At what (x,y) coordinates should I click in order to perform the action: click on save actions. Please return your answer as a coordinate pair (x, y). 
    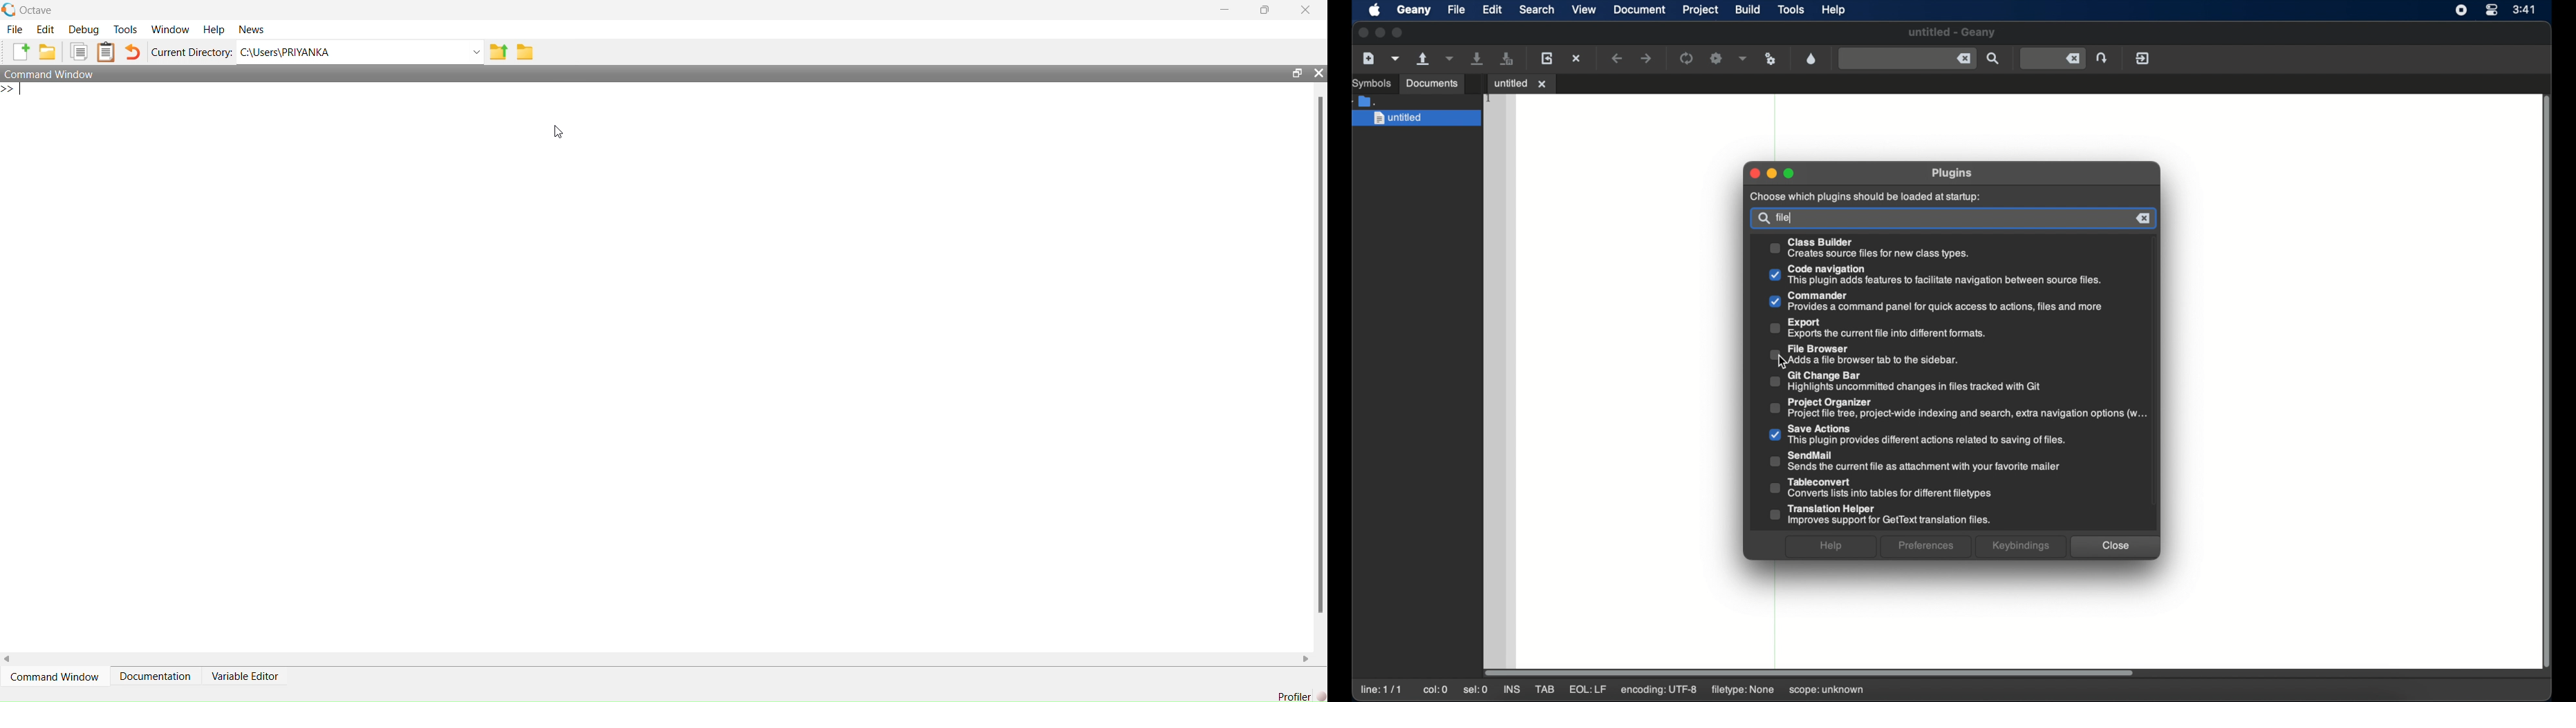
    Looking at the image, I should click on (1919, 434).